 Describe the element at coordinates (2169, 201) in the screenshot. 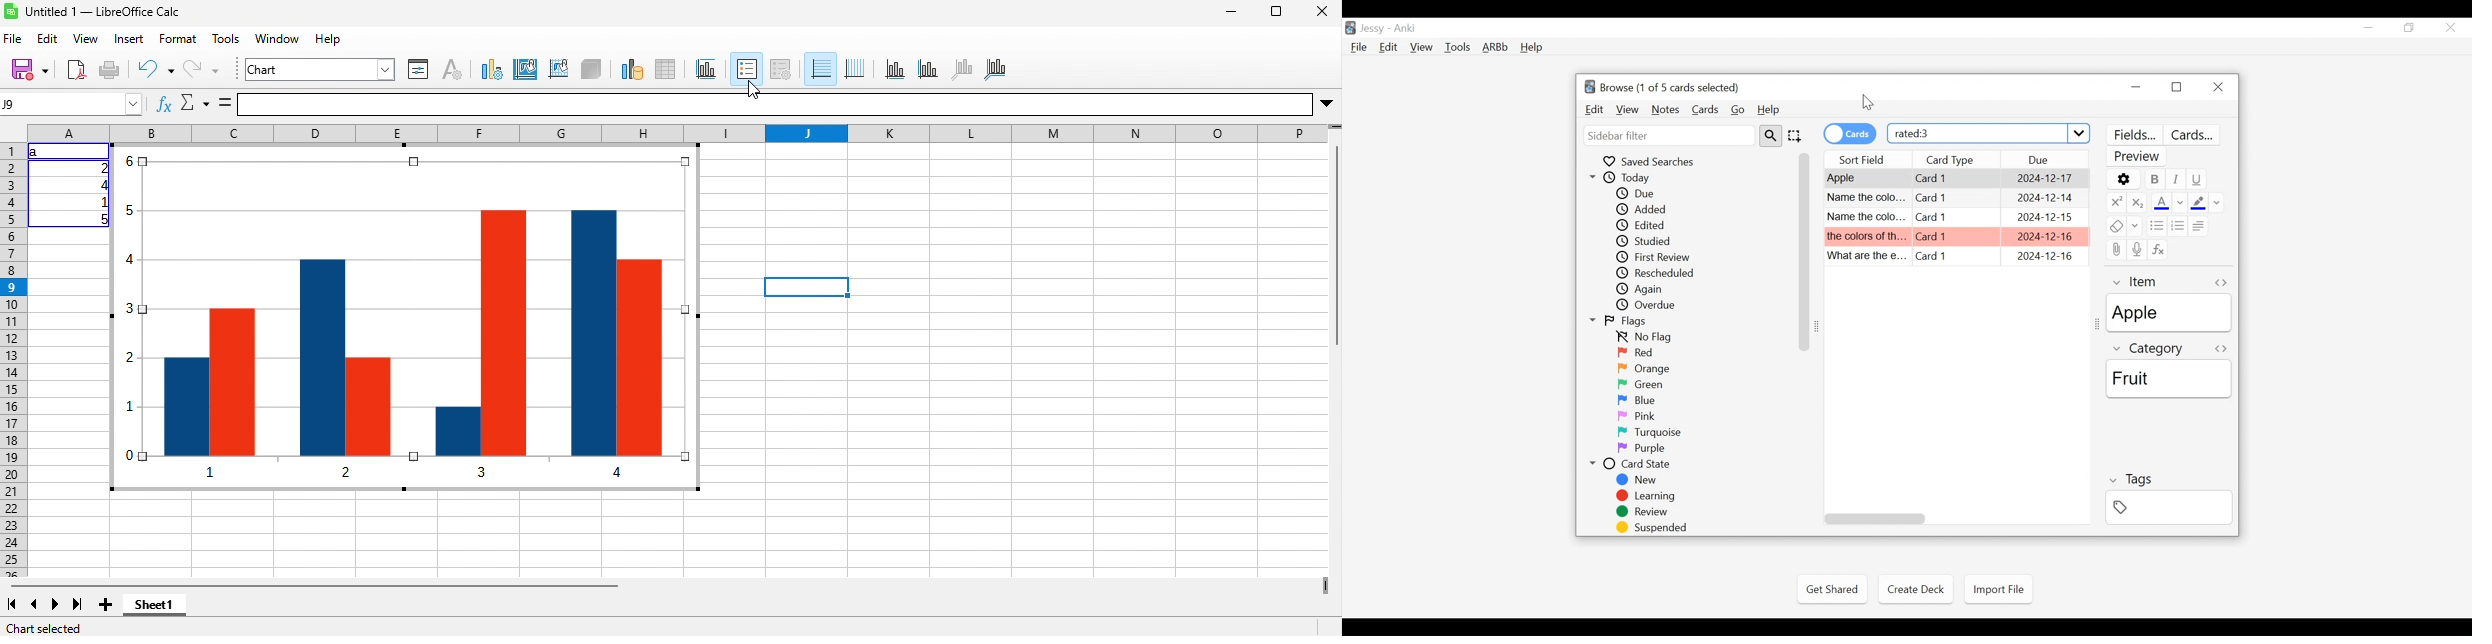

I see `Text Color` at that location.